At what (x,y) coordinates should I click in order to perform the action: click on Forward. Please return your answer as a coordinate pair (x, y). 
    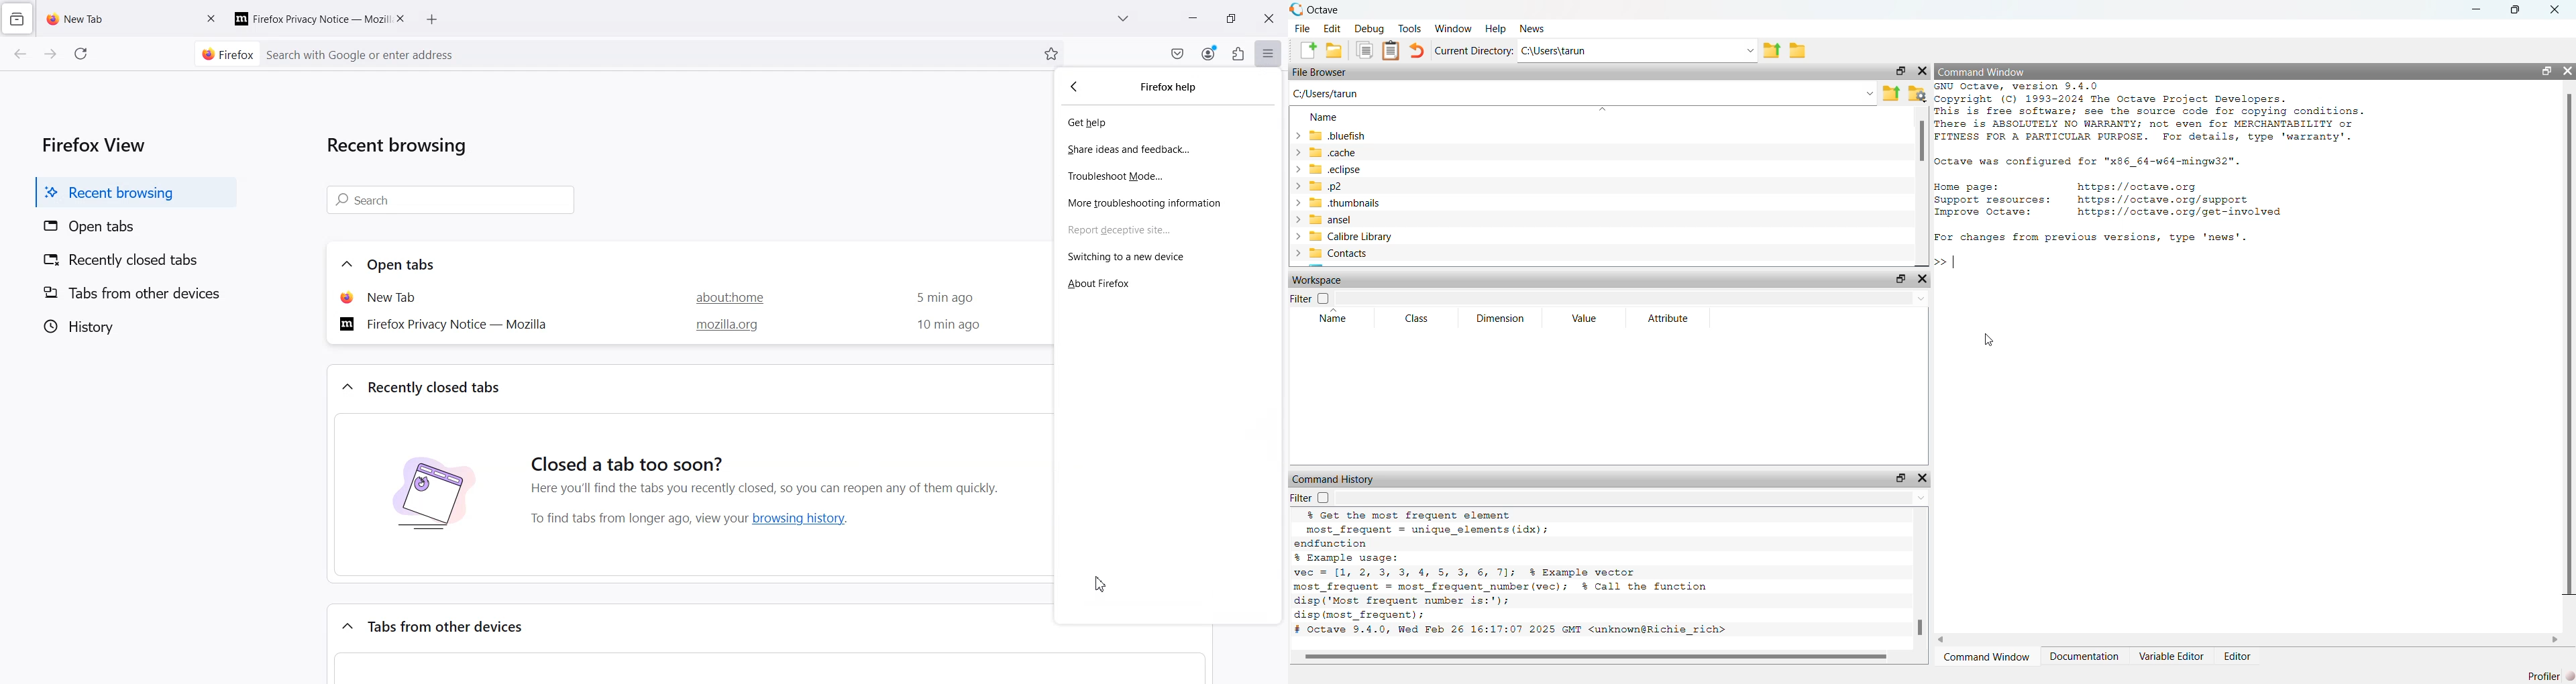
    Looking at the image, I should click on (50, 55).